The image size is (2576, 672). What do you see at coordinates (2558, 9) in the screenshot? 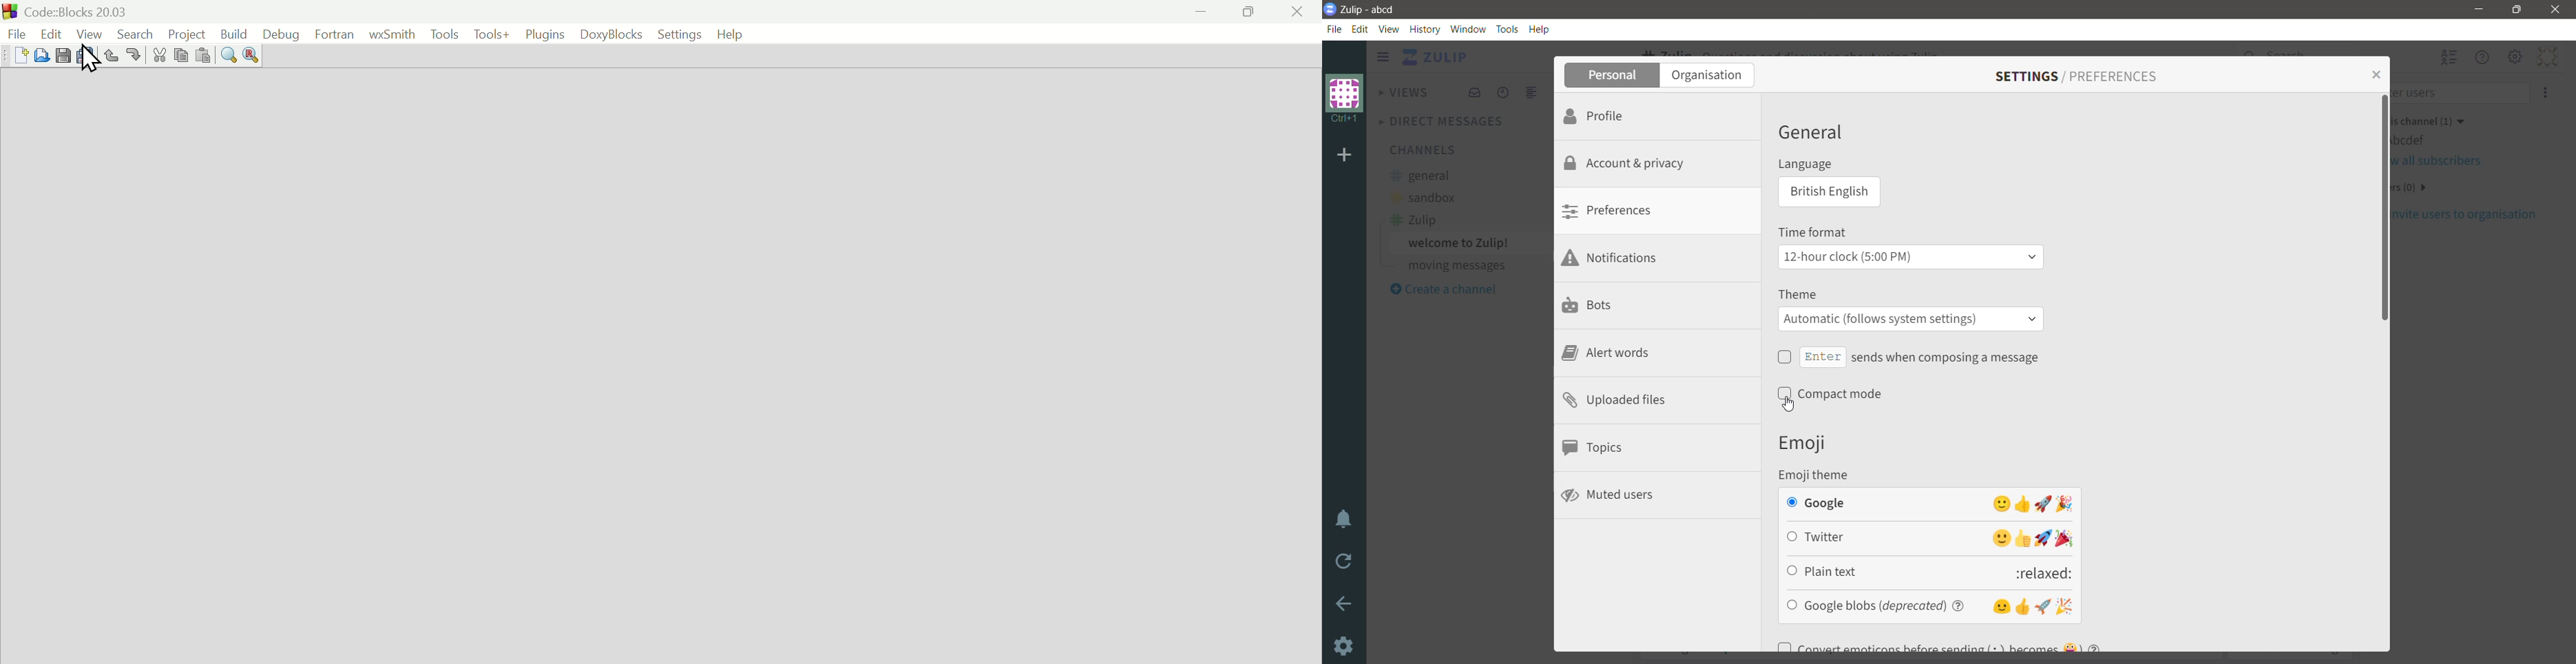
I see `Close` at bounding box center [2558, 9].